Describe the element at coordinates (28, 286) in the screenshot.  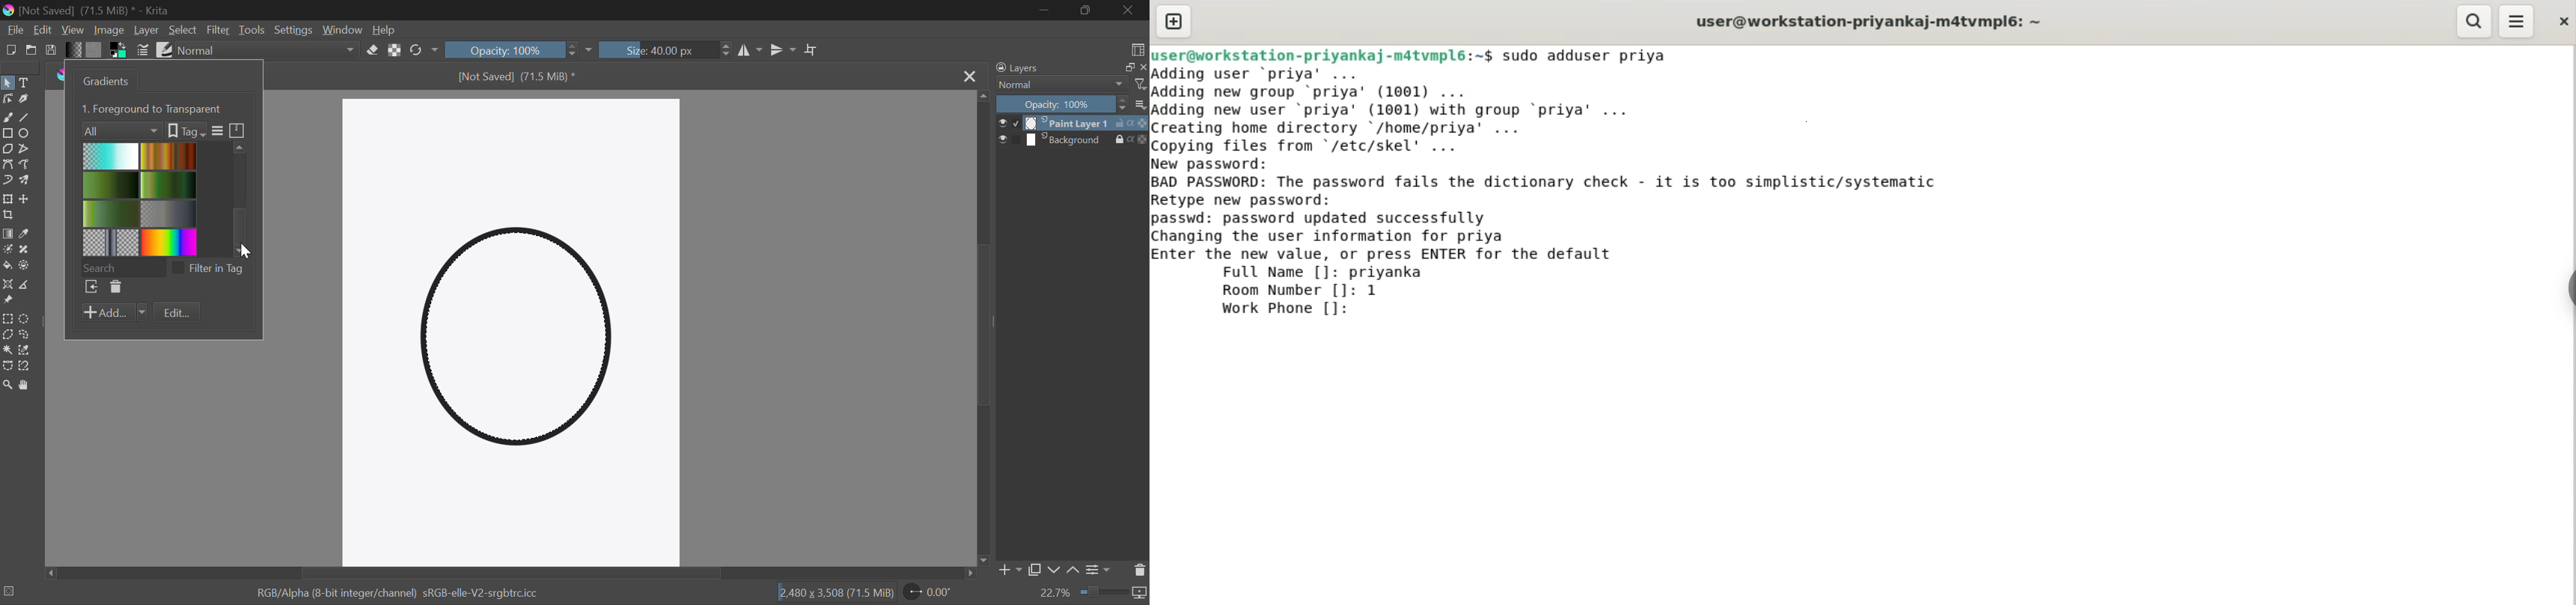
I see `Measurement` at that location.